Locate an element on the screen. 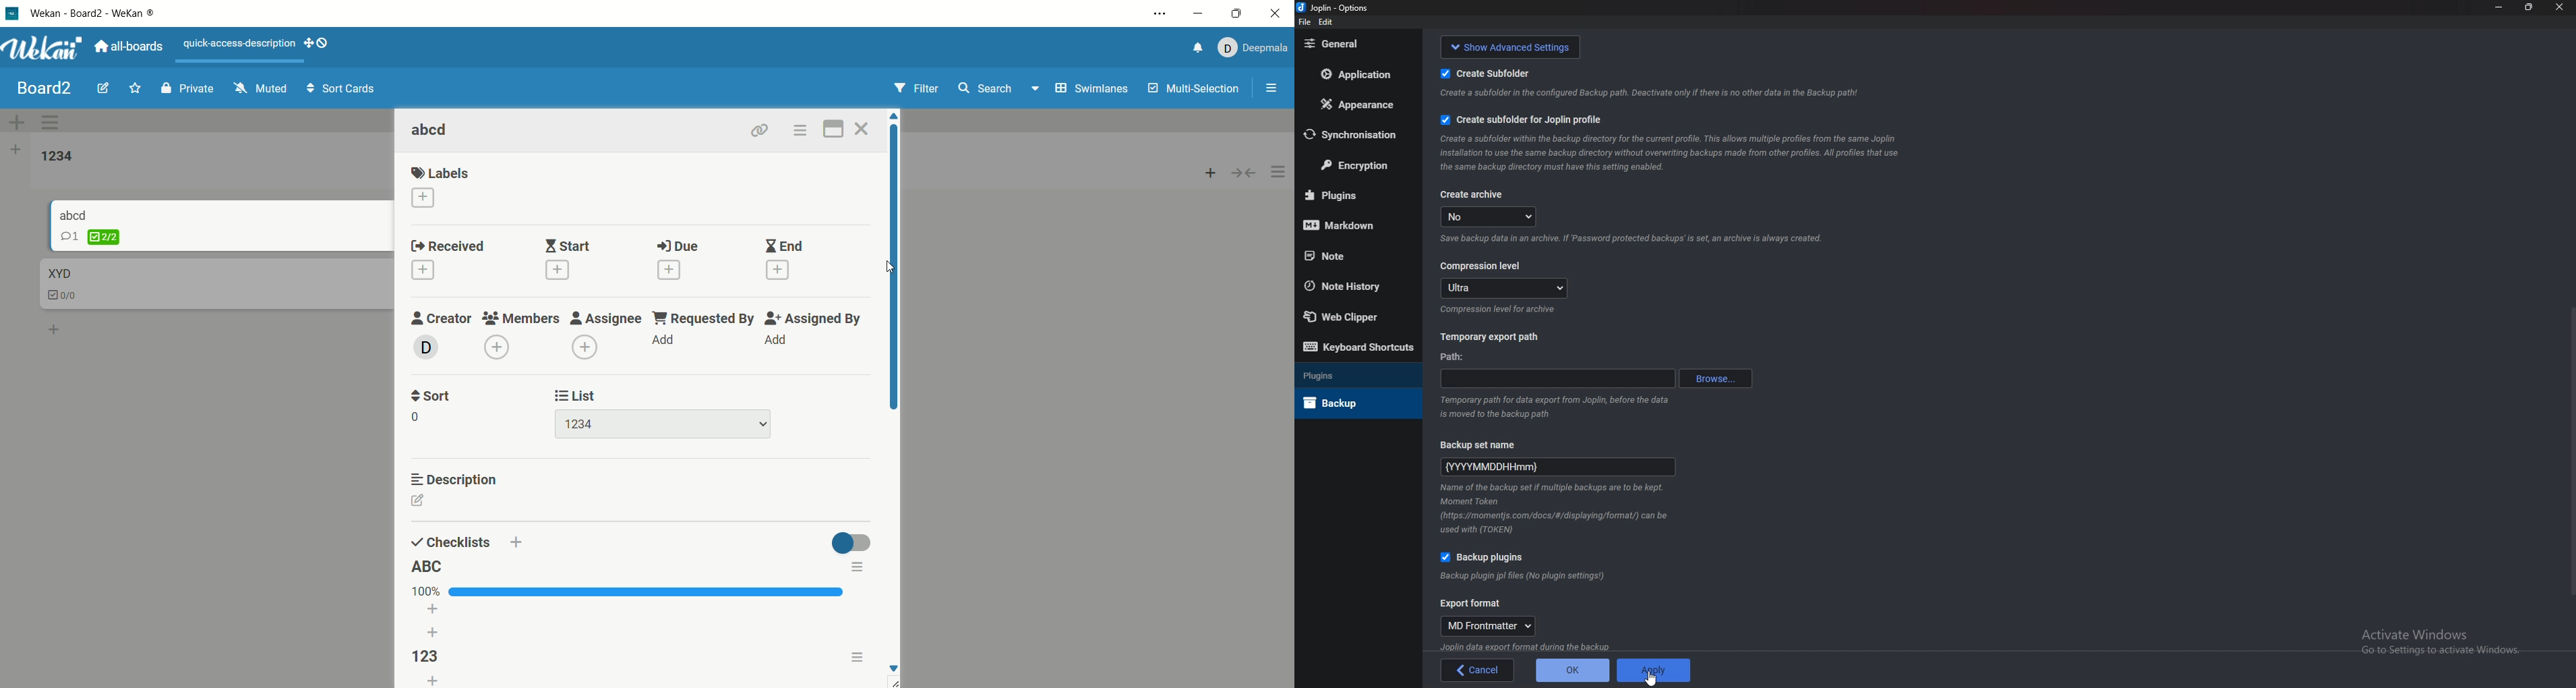 Image resolution: width=2576 pixels, height=700 pixels. cursor is located at coordinates (1653, 678).